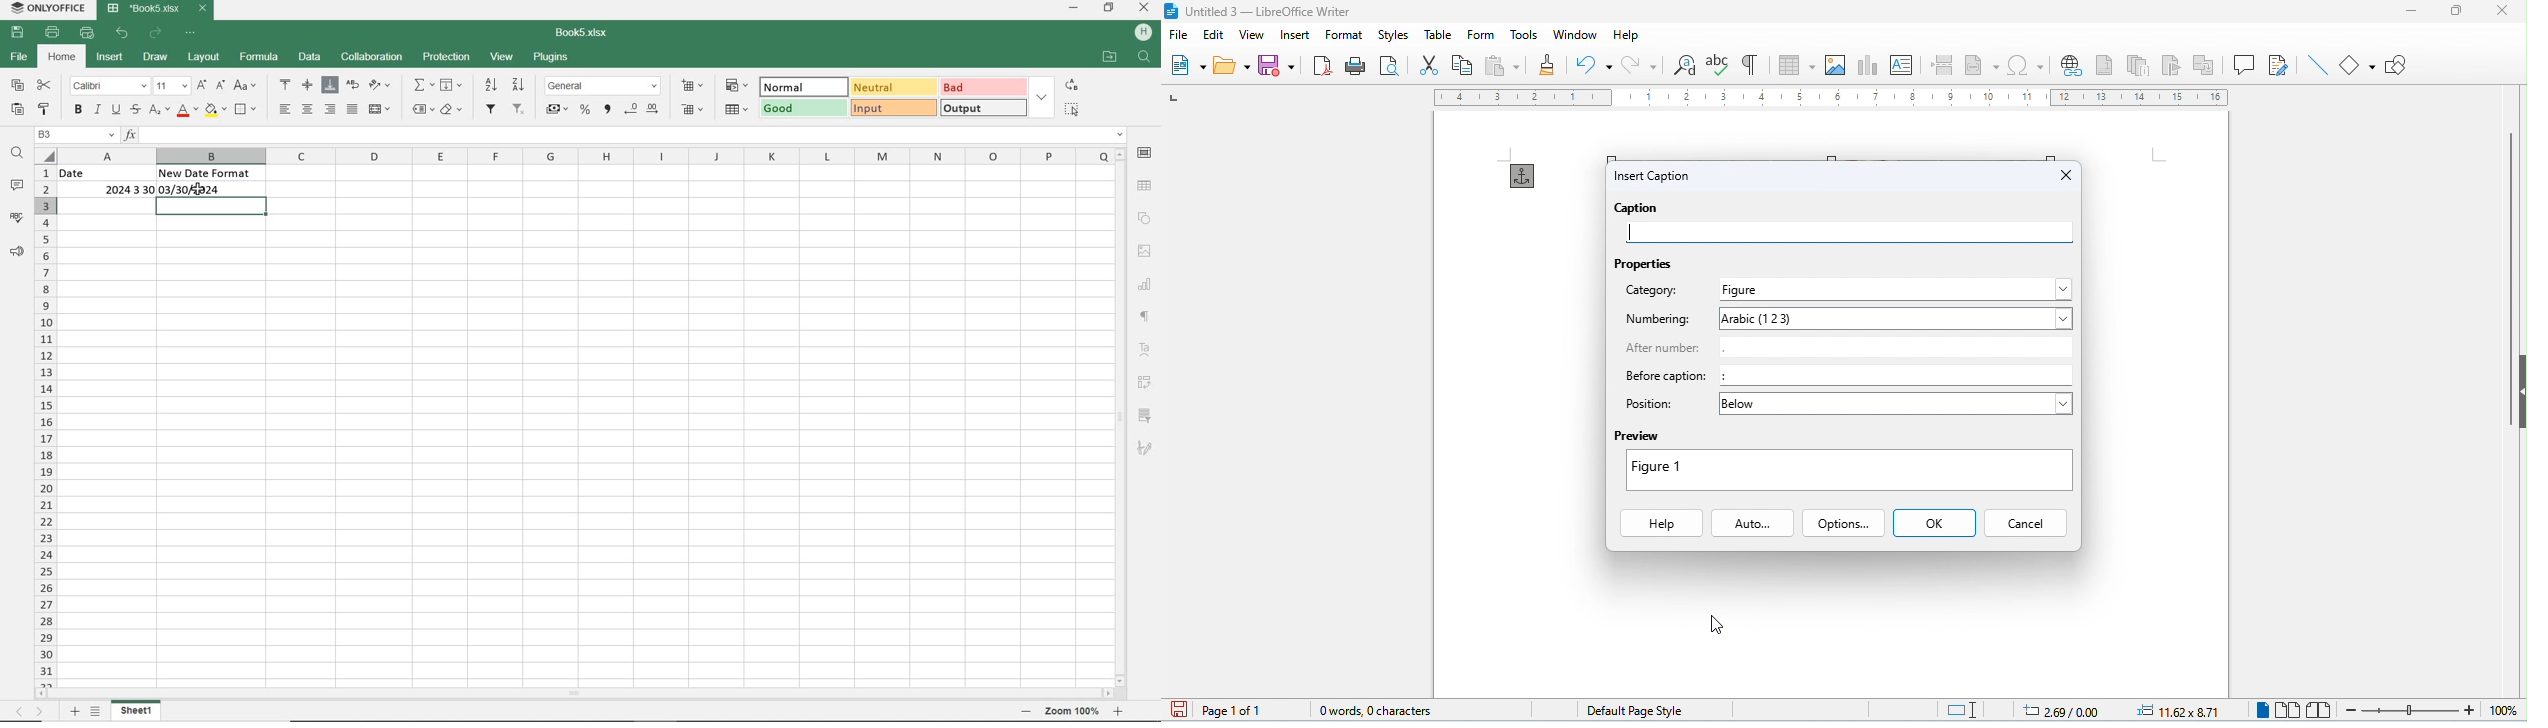 The width and height of the screenshot is (2548, 728). Describe the element at coordinates (1525, 33) in the screenshot. I see `tools` at that location.